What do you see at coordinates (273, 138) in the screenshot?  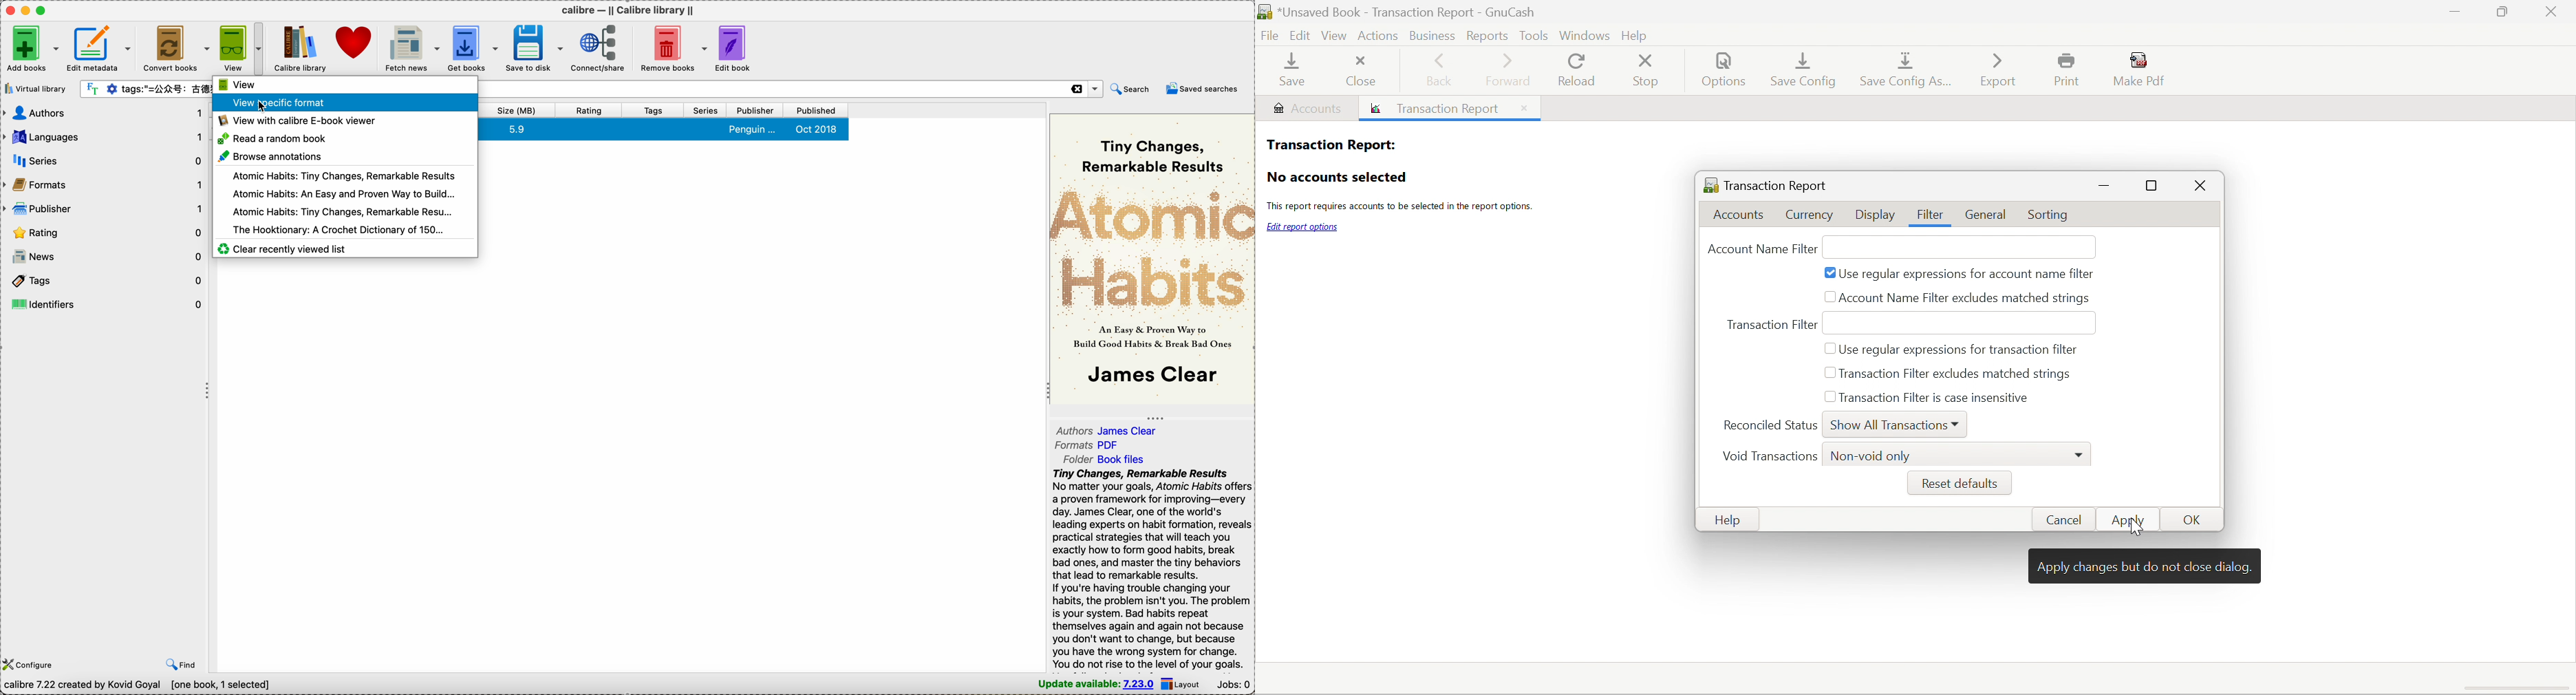 I see `read a random book` at bounding box center [273, 138].